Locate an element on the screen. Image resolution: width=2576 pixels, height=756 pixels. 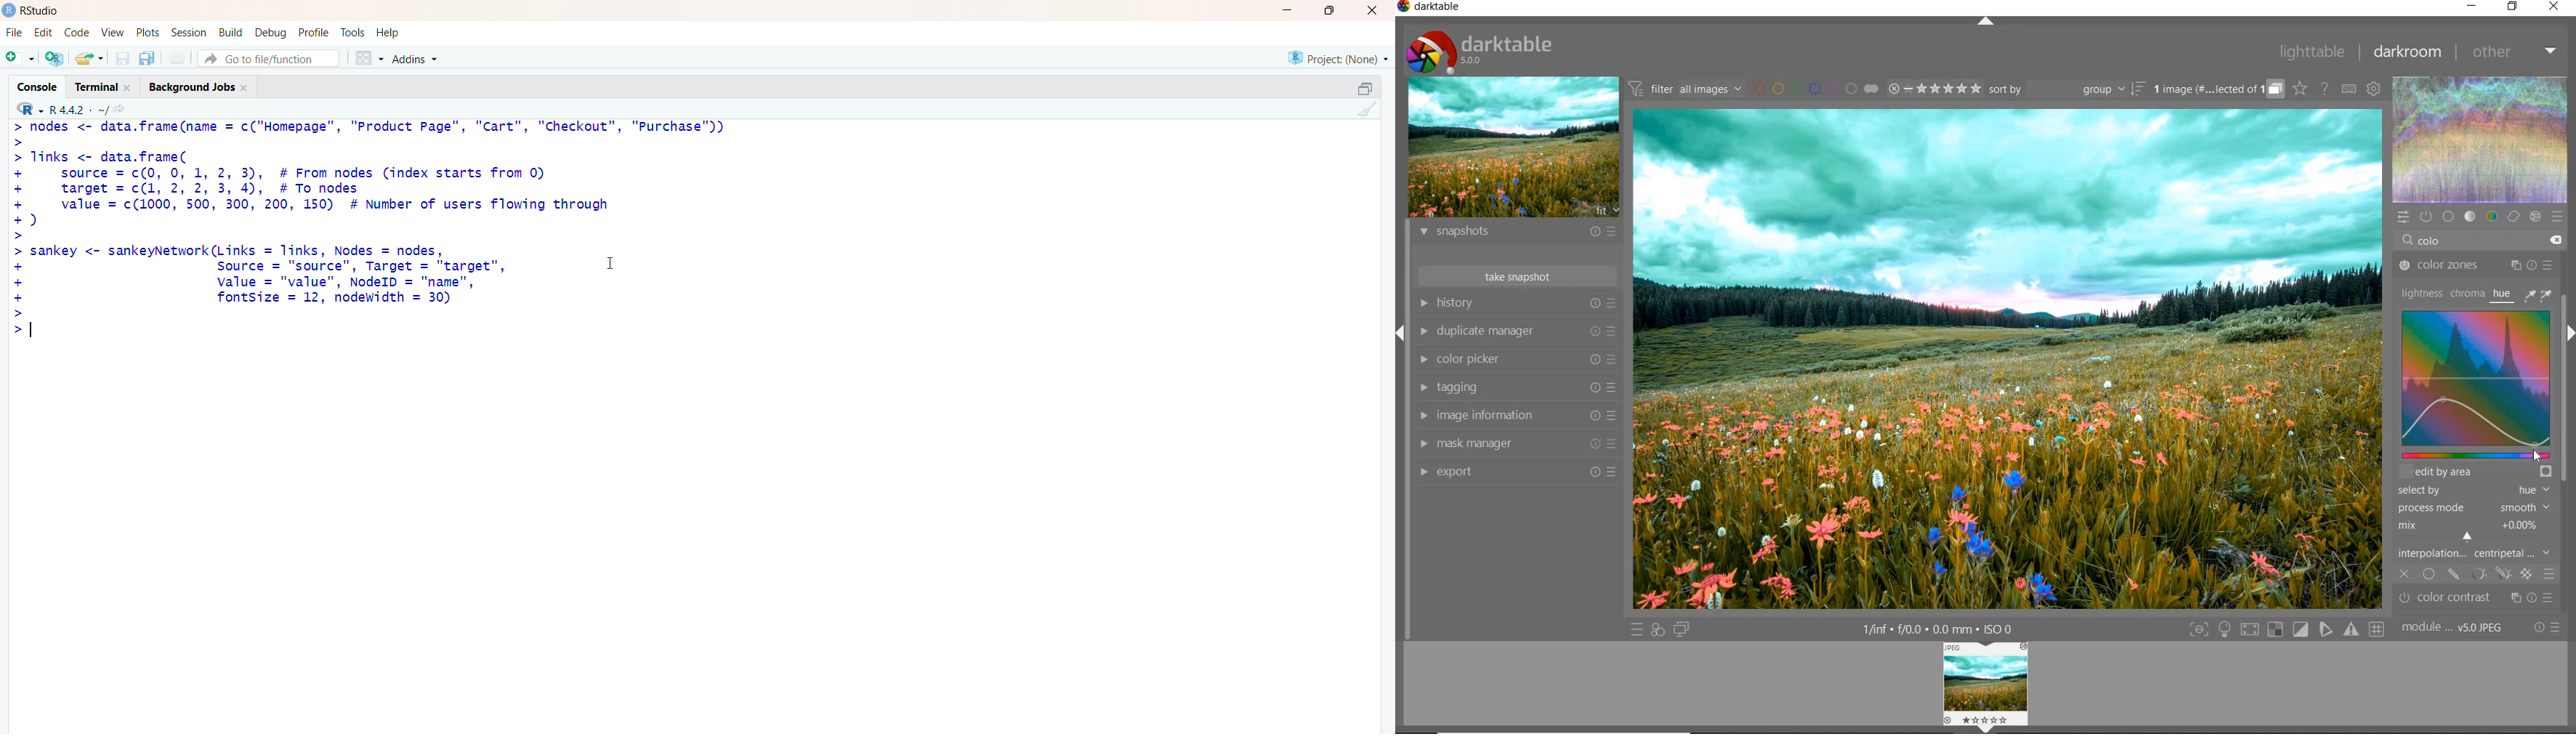
build is located at coordinates (228, 33).